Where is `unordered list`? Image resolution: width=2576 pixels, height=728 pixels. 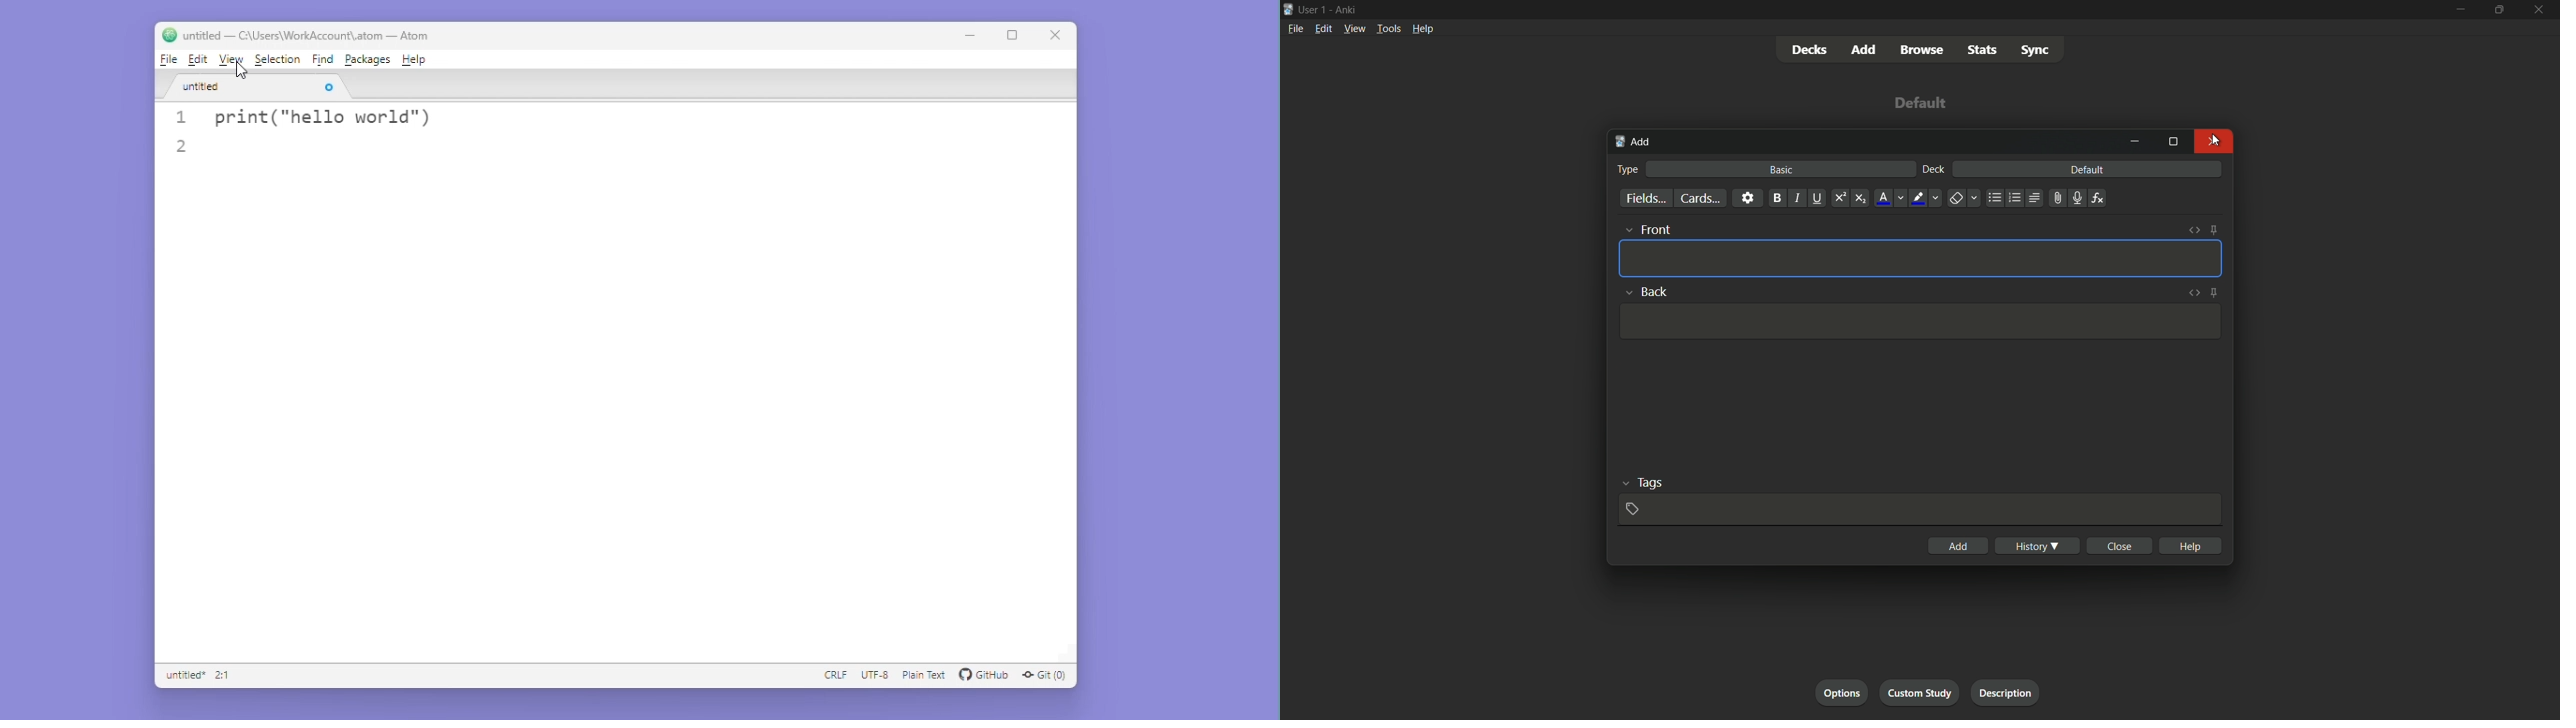 unordered list is located at coordinates (1995, 198).